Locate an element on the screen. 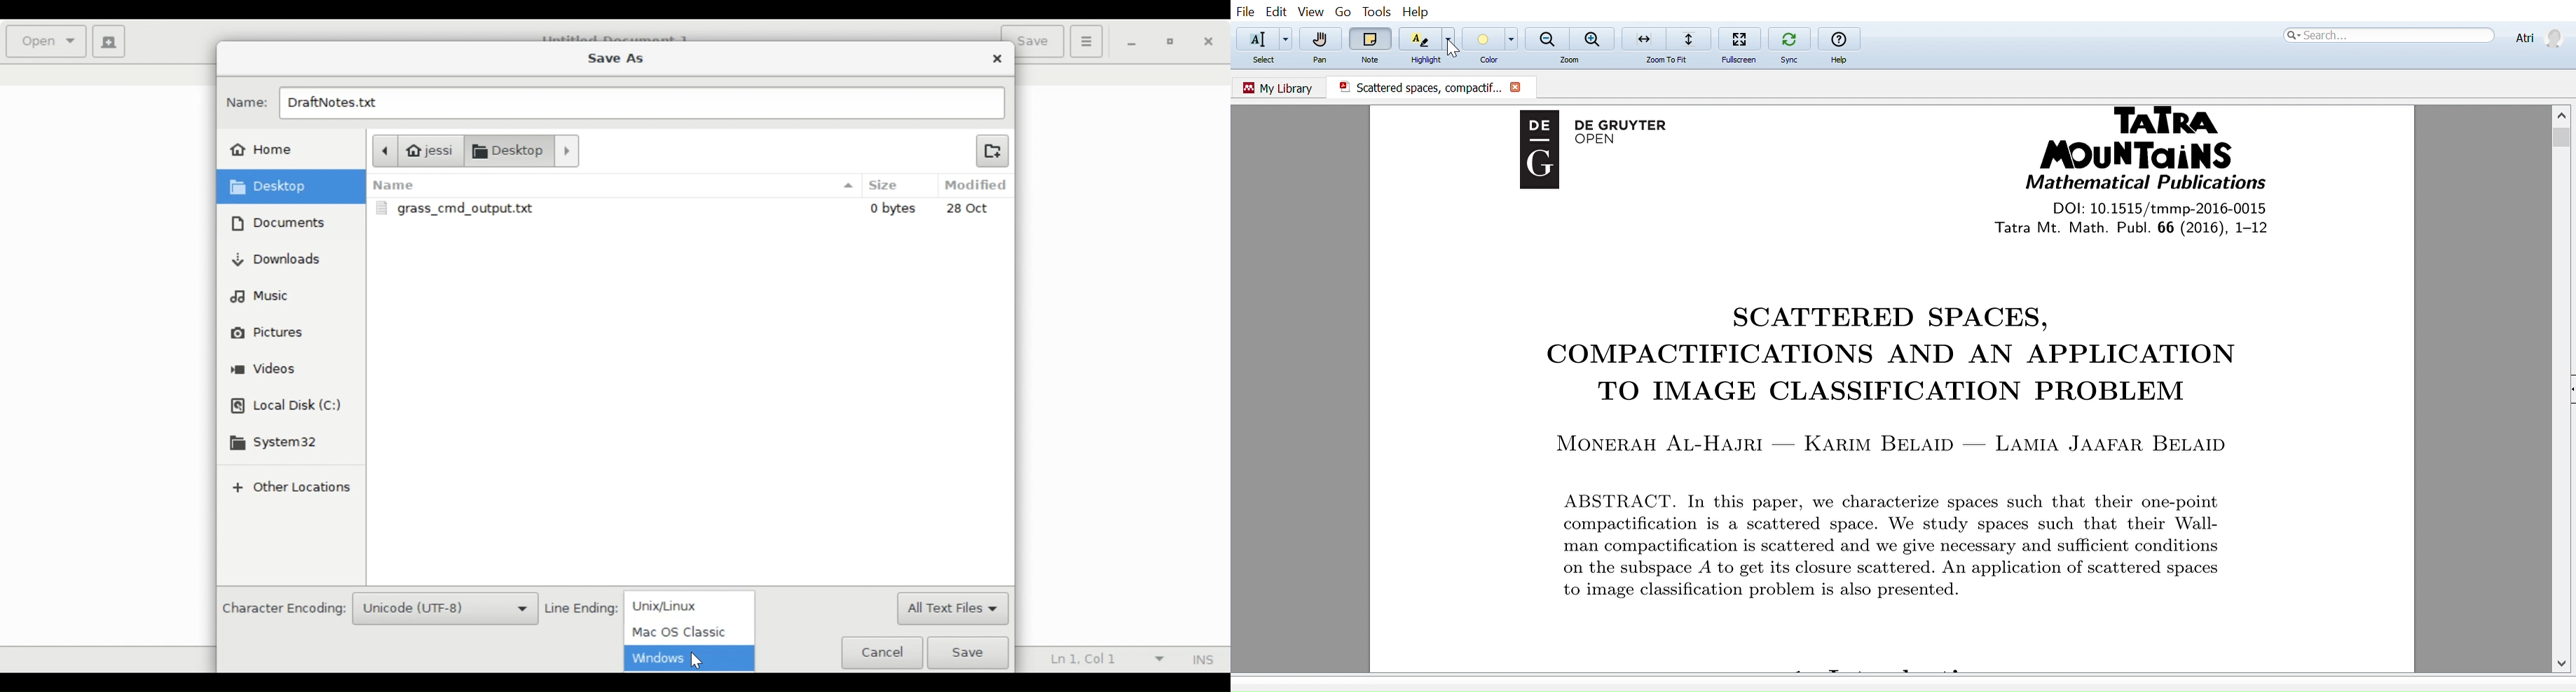 This screenshot has width=2576, height=700. man compactification is scattered and we give necessary and sufficient conditions is located at coordinates (1908, 548).